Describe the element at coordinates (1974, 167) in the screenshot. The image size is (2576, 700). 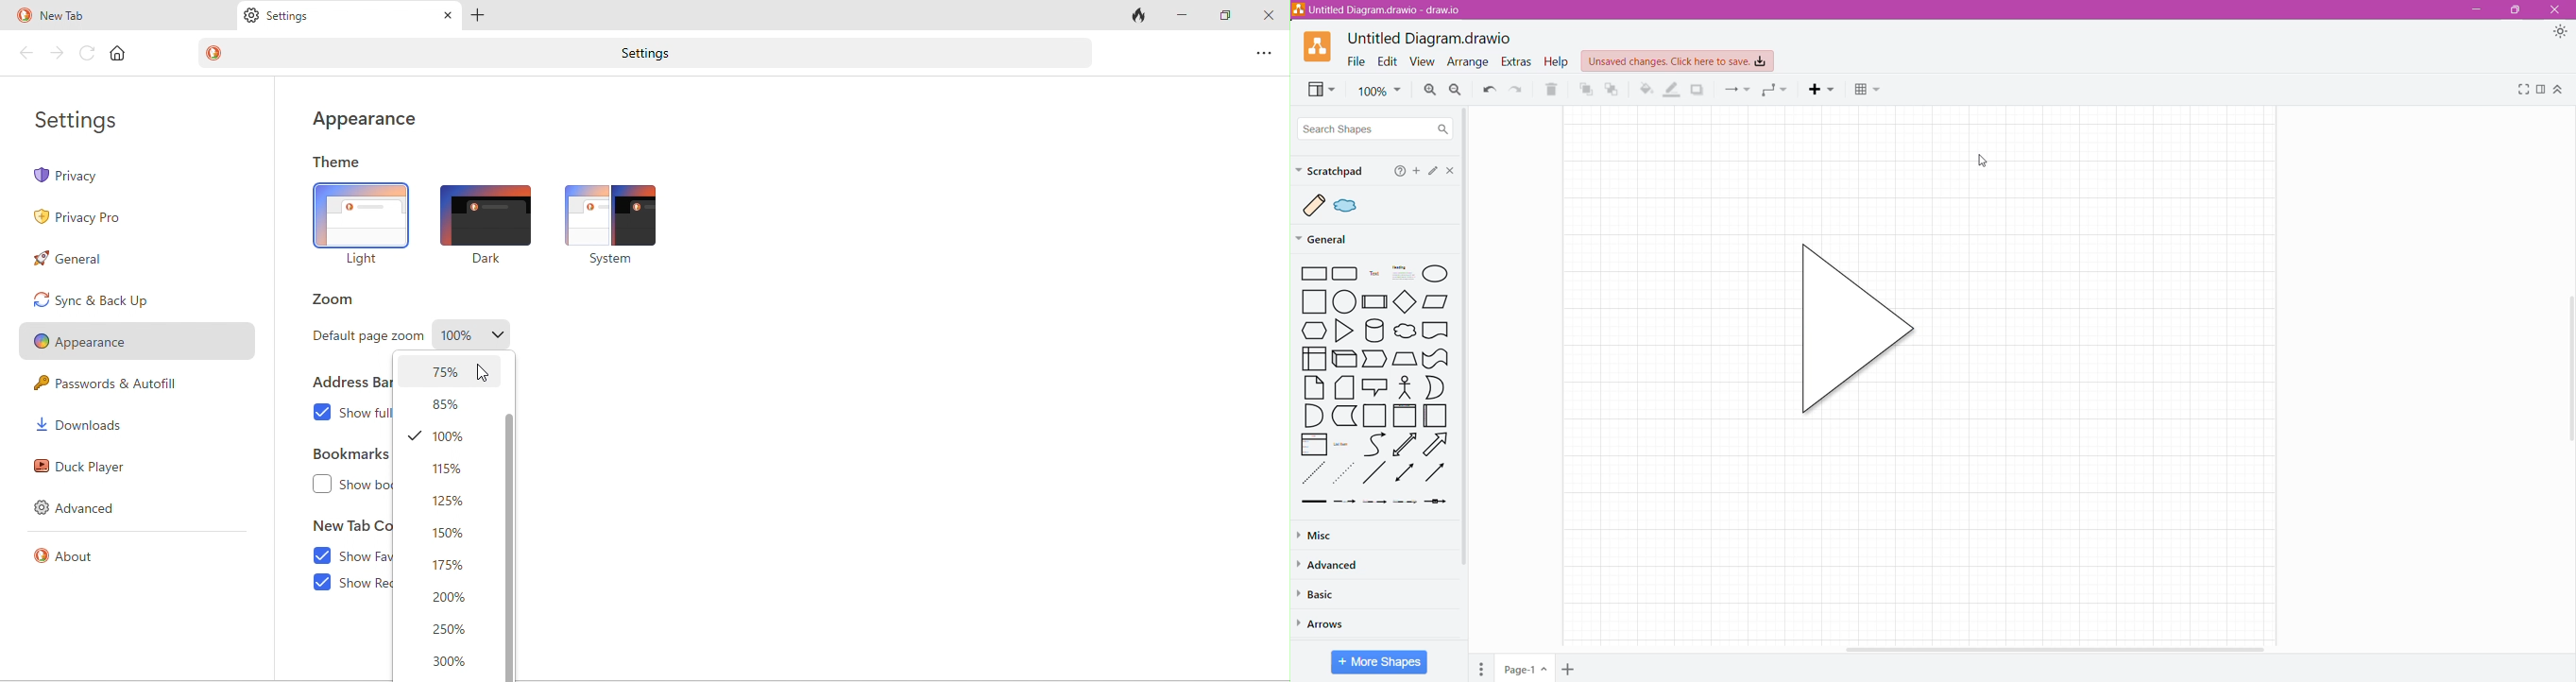
I see `Cursor` at that location.